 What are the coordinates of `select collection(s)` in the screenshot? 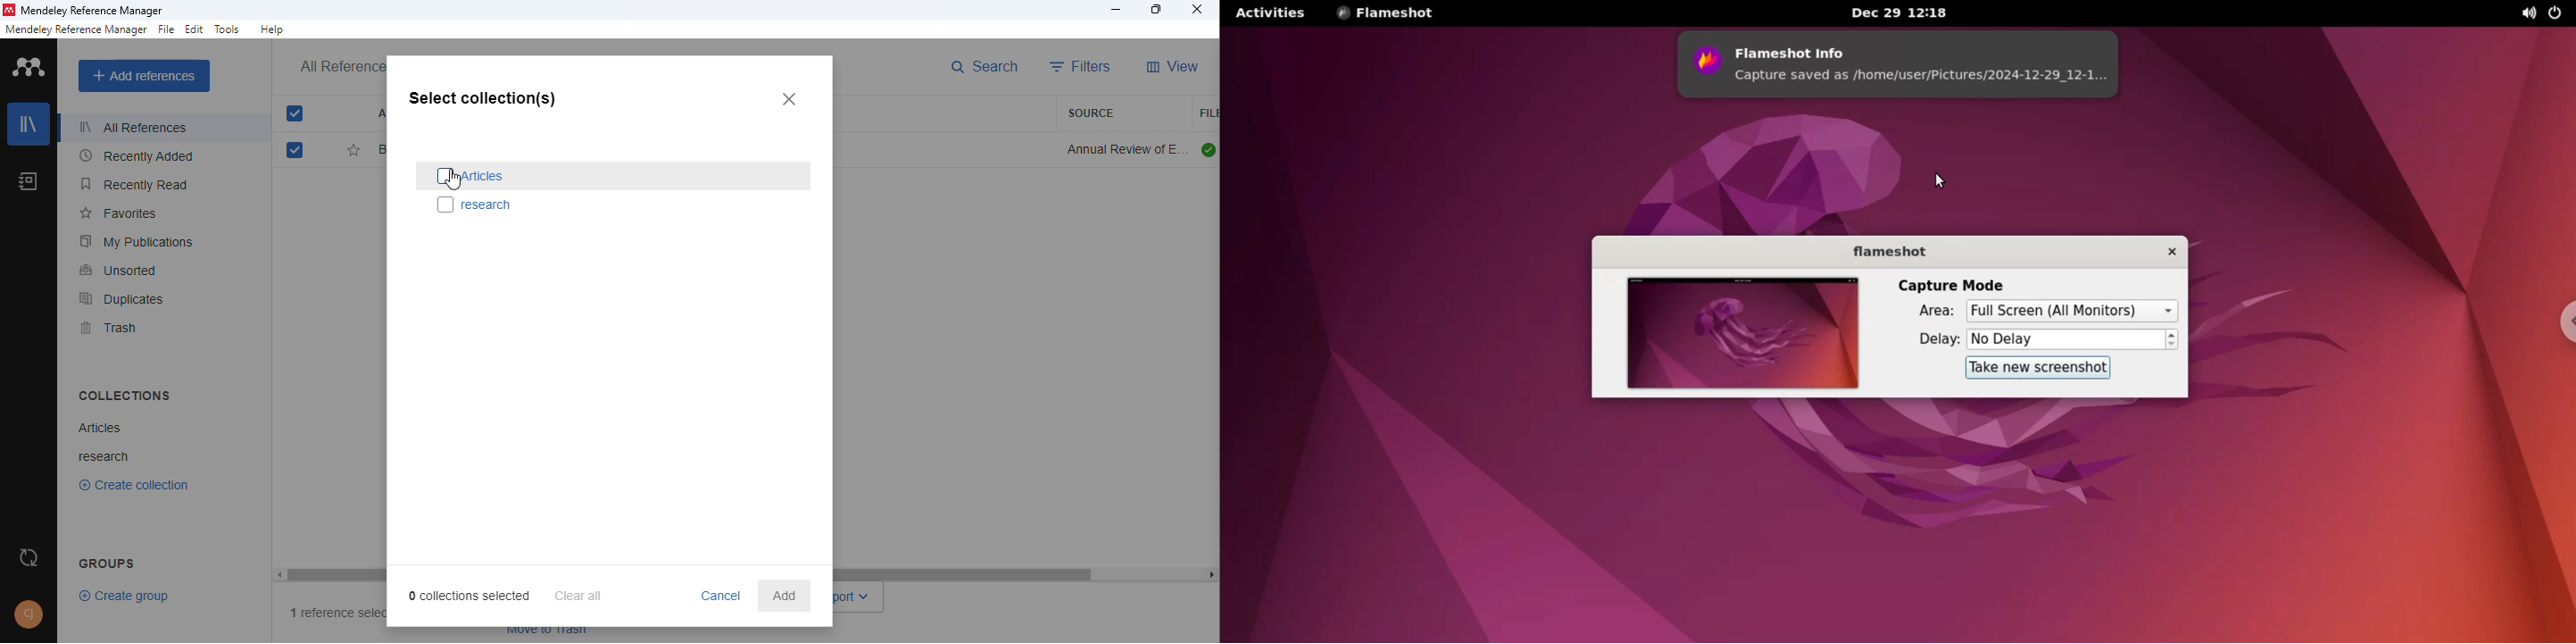 It's located at (482, 97).